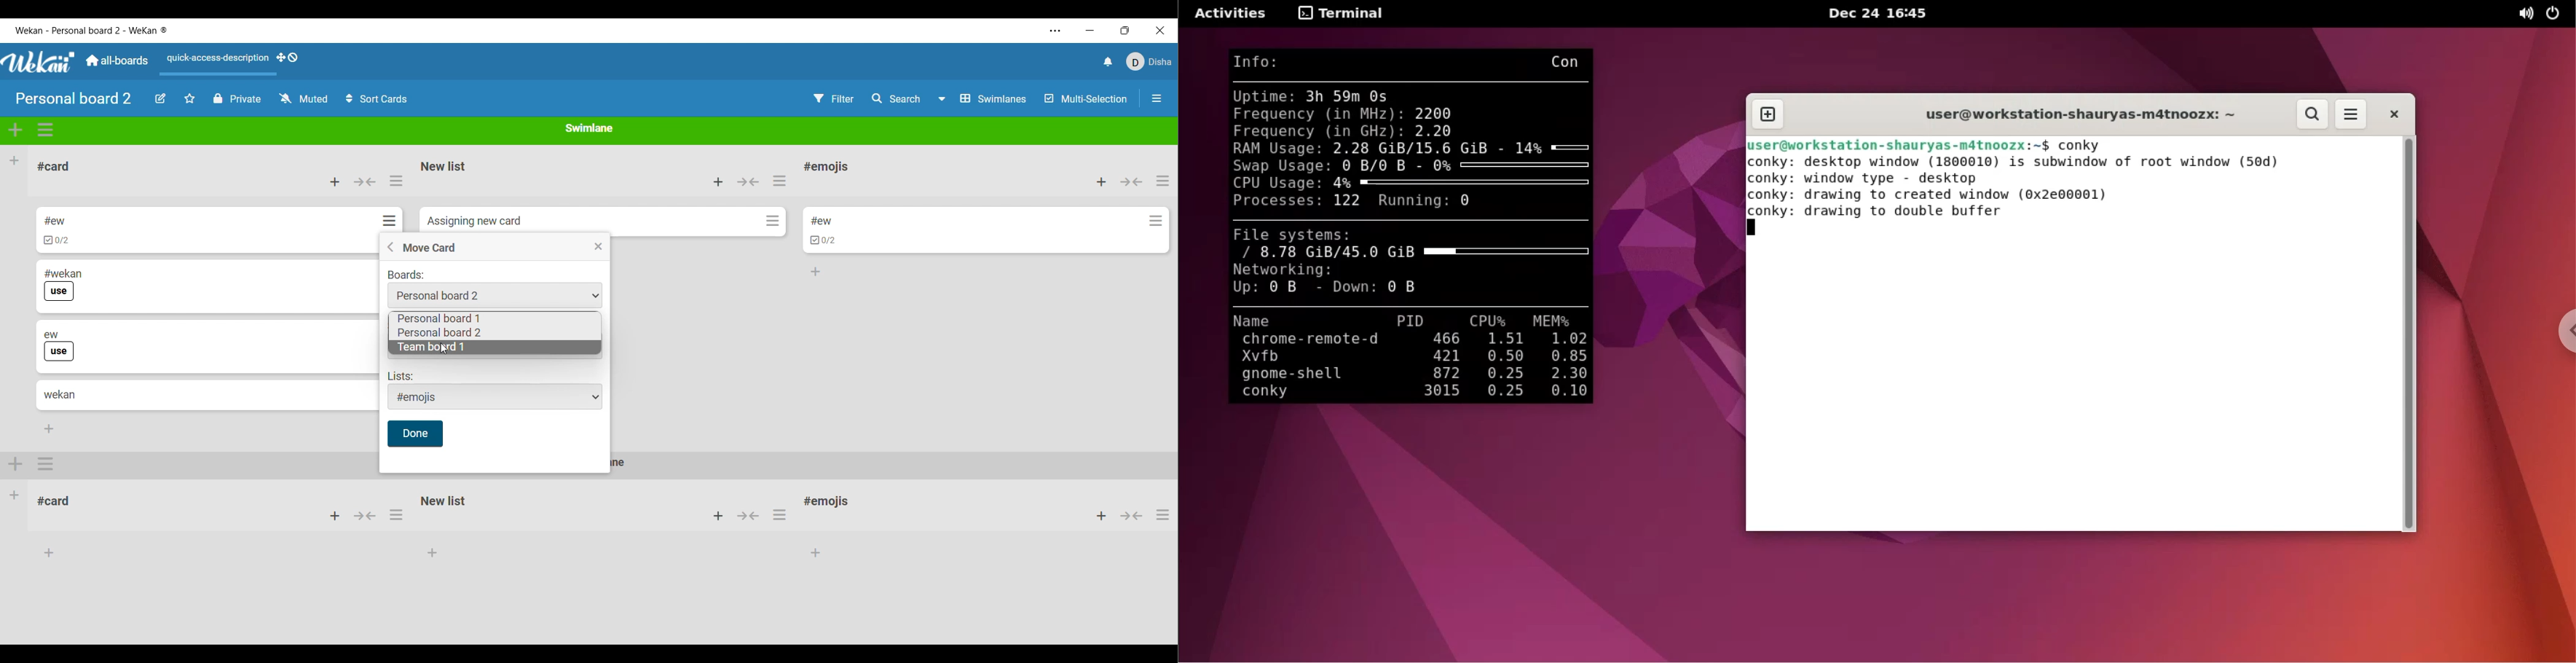 This screenshot has height=672, width=2576. I want to click on , so click(1133, 518).